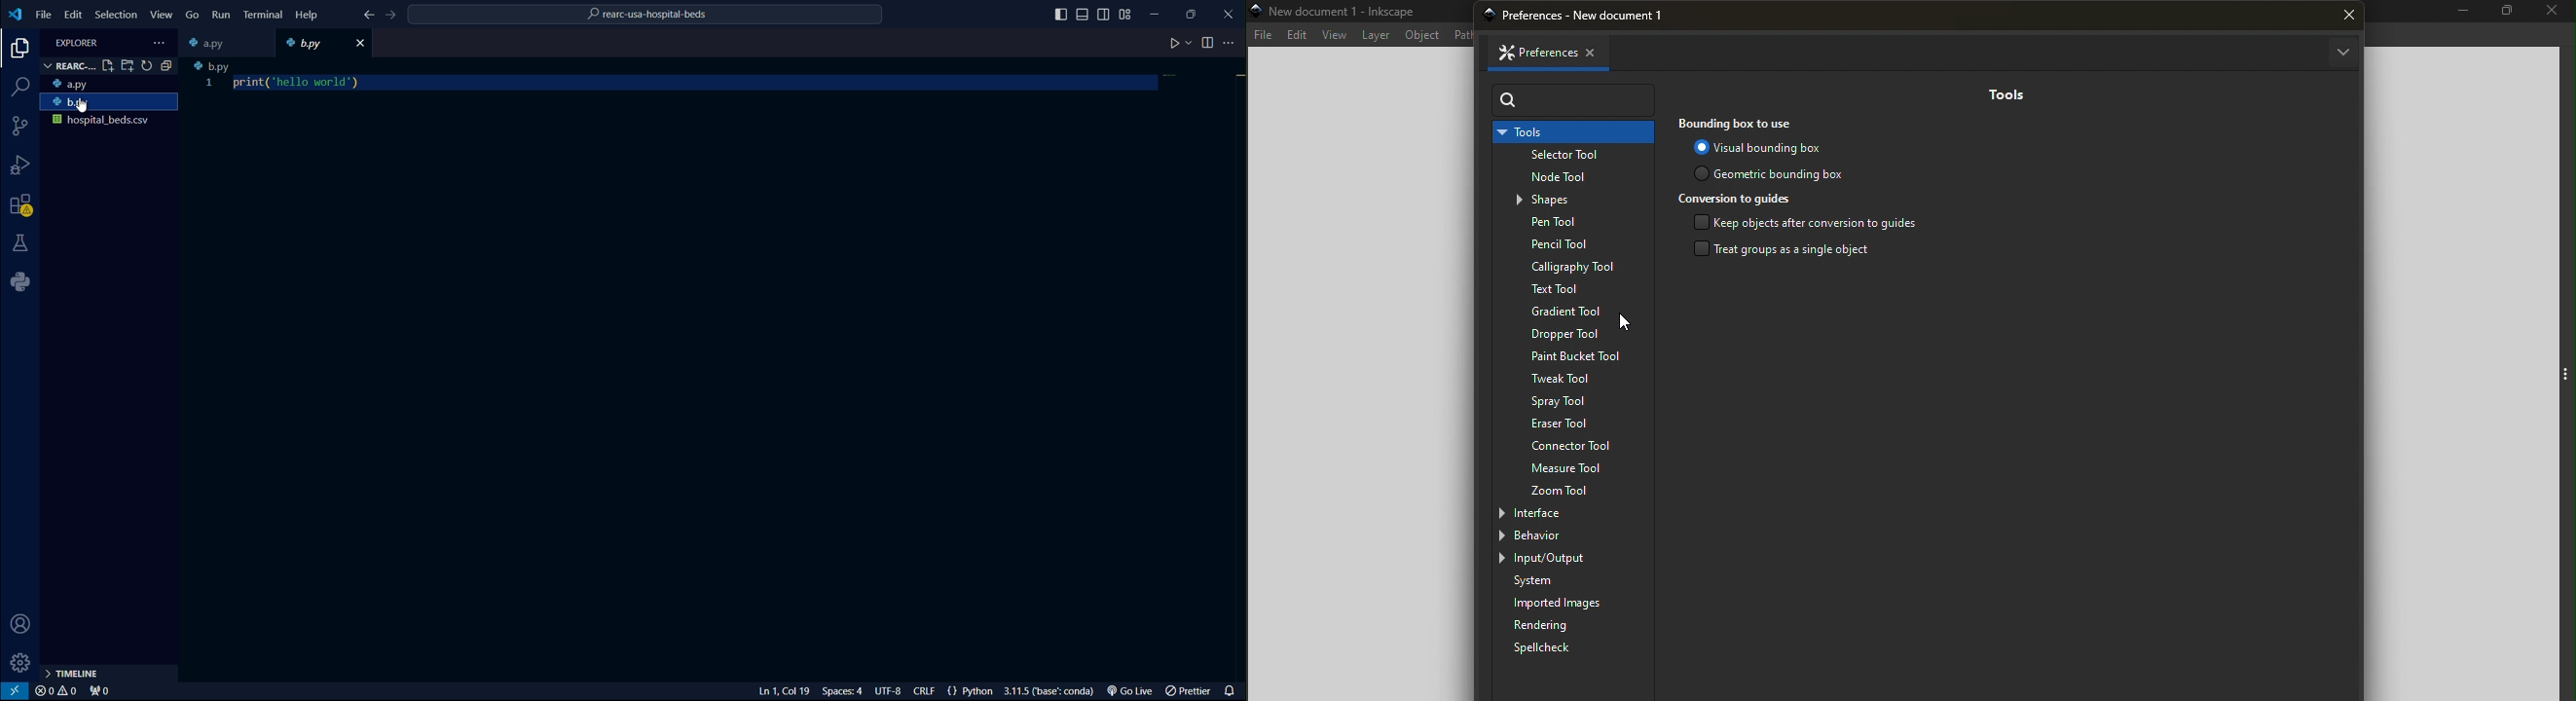  I want to click on Spellcheck, so click(1554, 648).